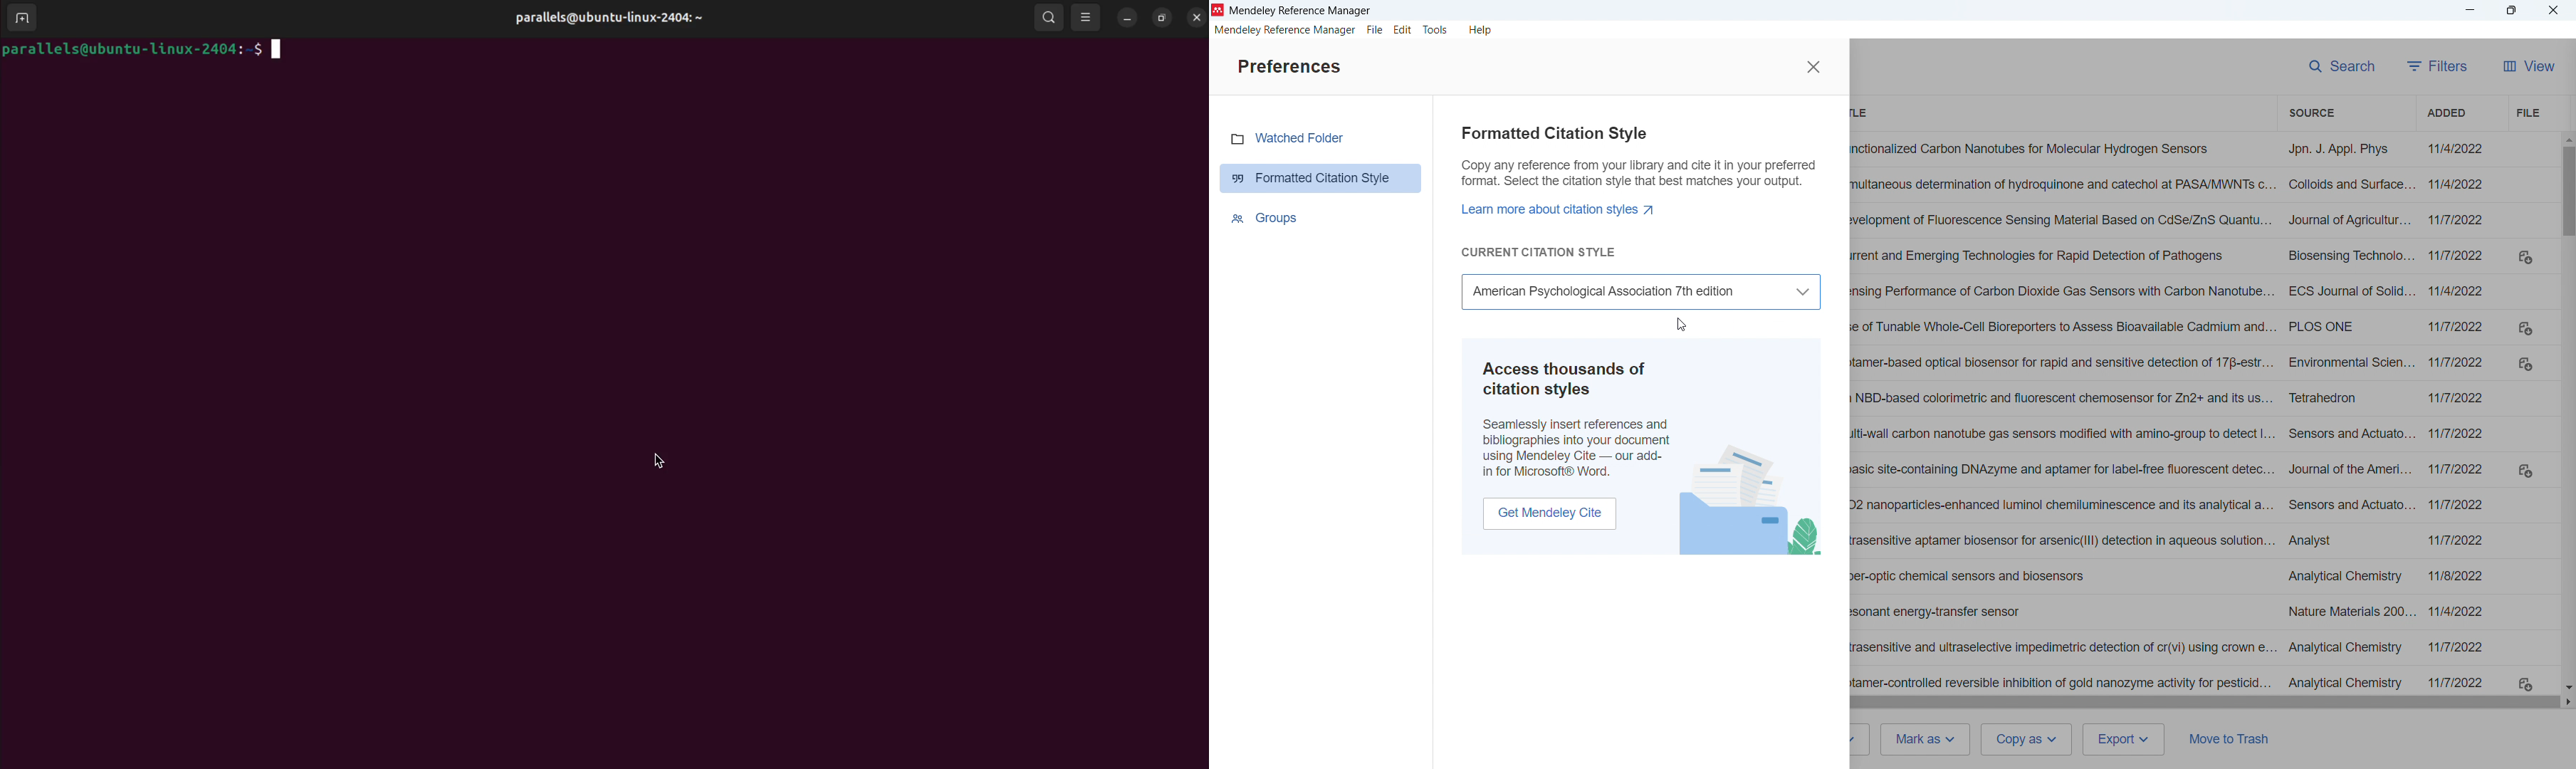  Describe the element at coordinates (1640, 291) in the screenshot. I see `american psychological association 7th edition selected as citation style` at that location.